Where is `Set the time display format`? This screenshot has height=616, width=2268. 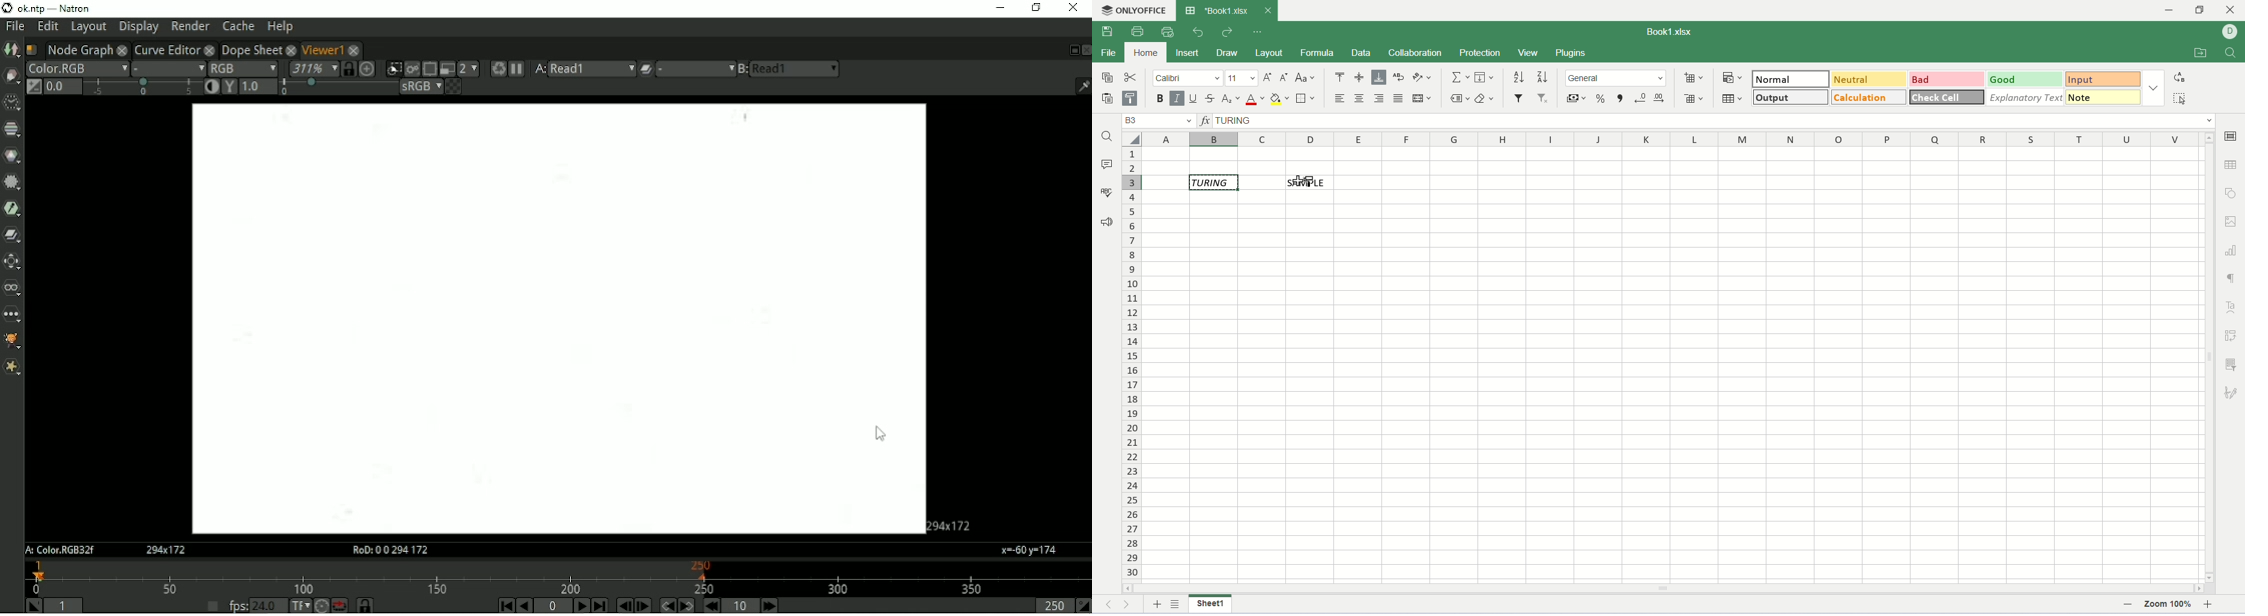
Set the time display format is located at coordinates (299, 606).